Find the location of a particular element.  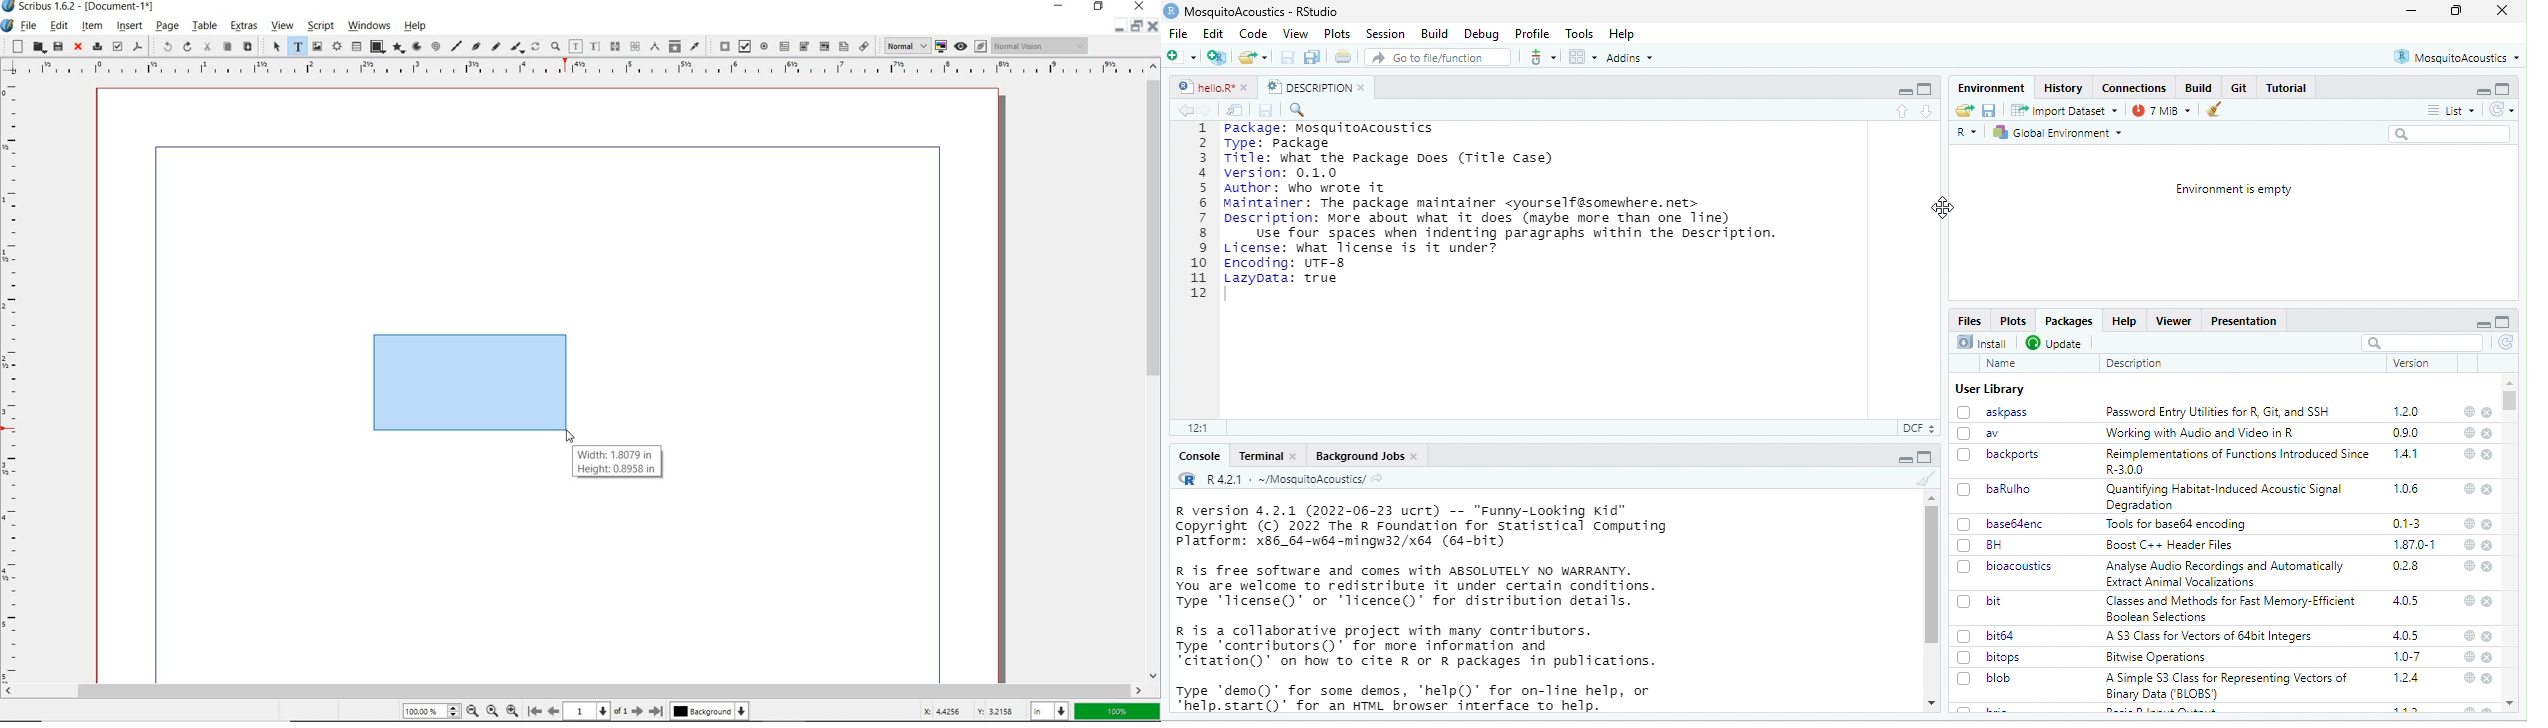

find is located at coordinates (1300, 110).